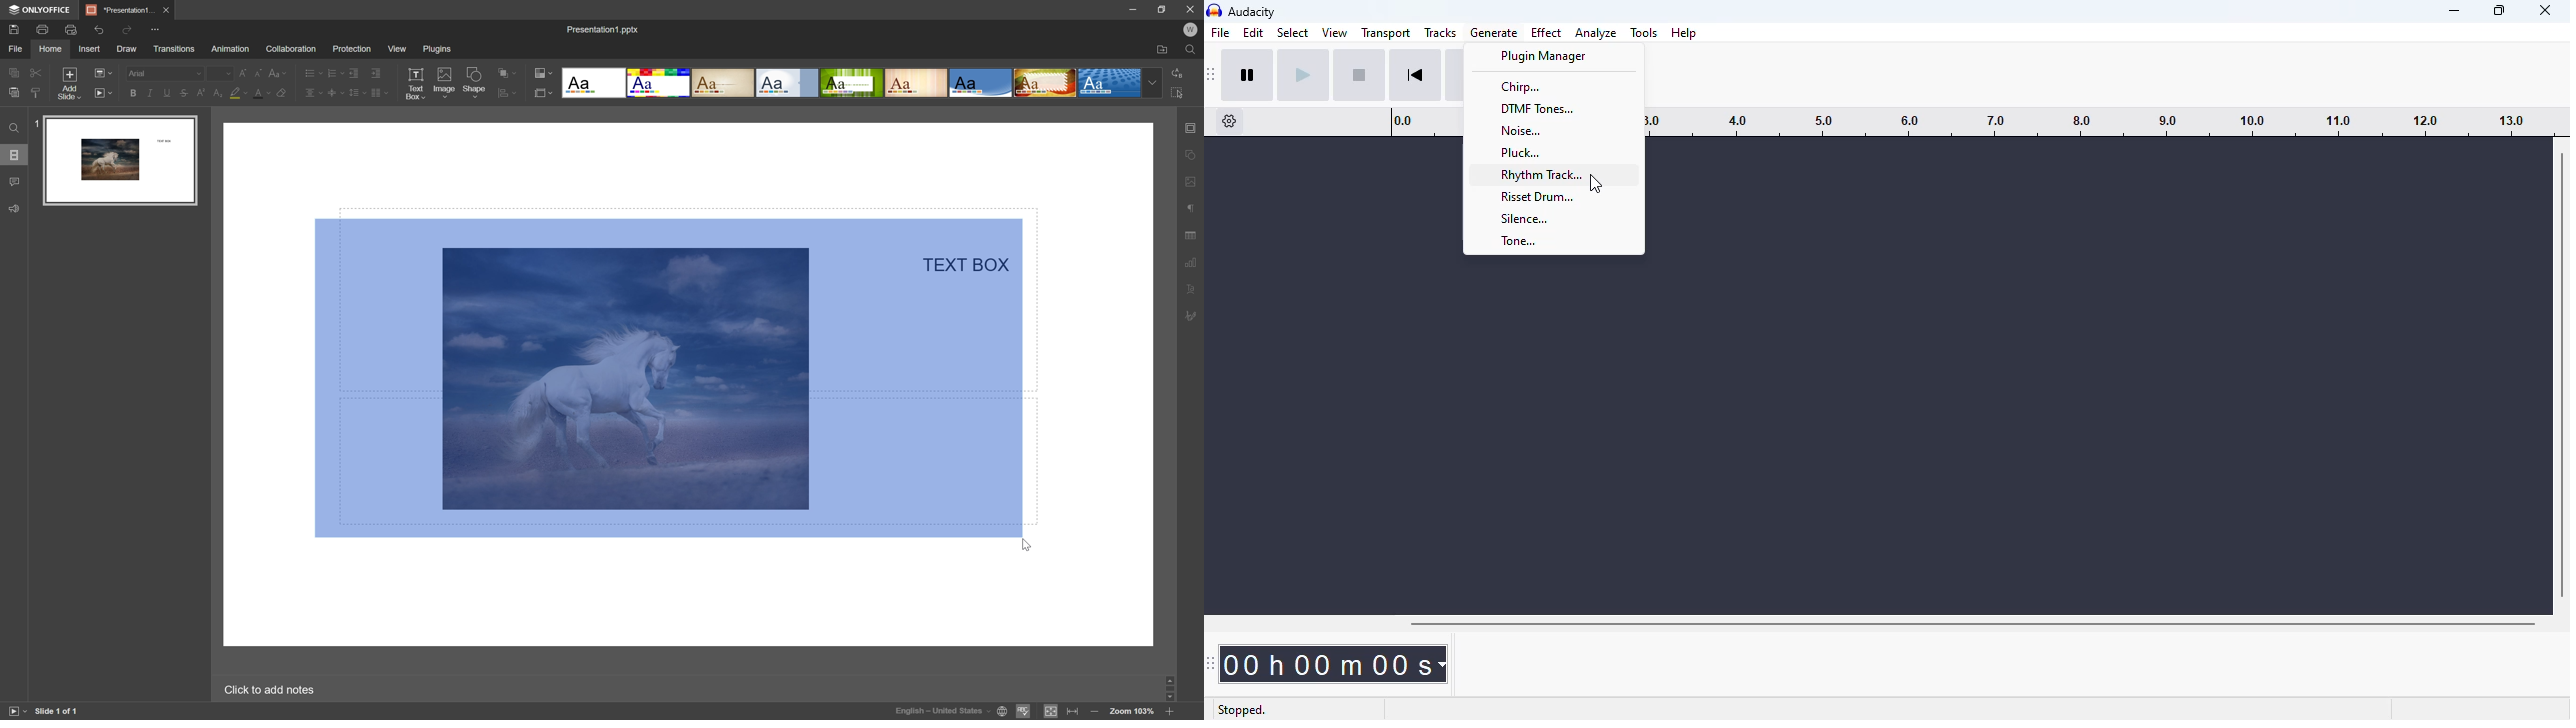 The width and height of the screenshot is (2576, 728). I want to click on print, so click(43, 29).